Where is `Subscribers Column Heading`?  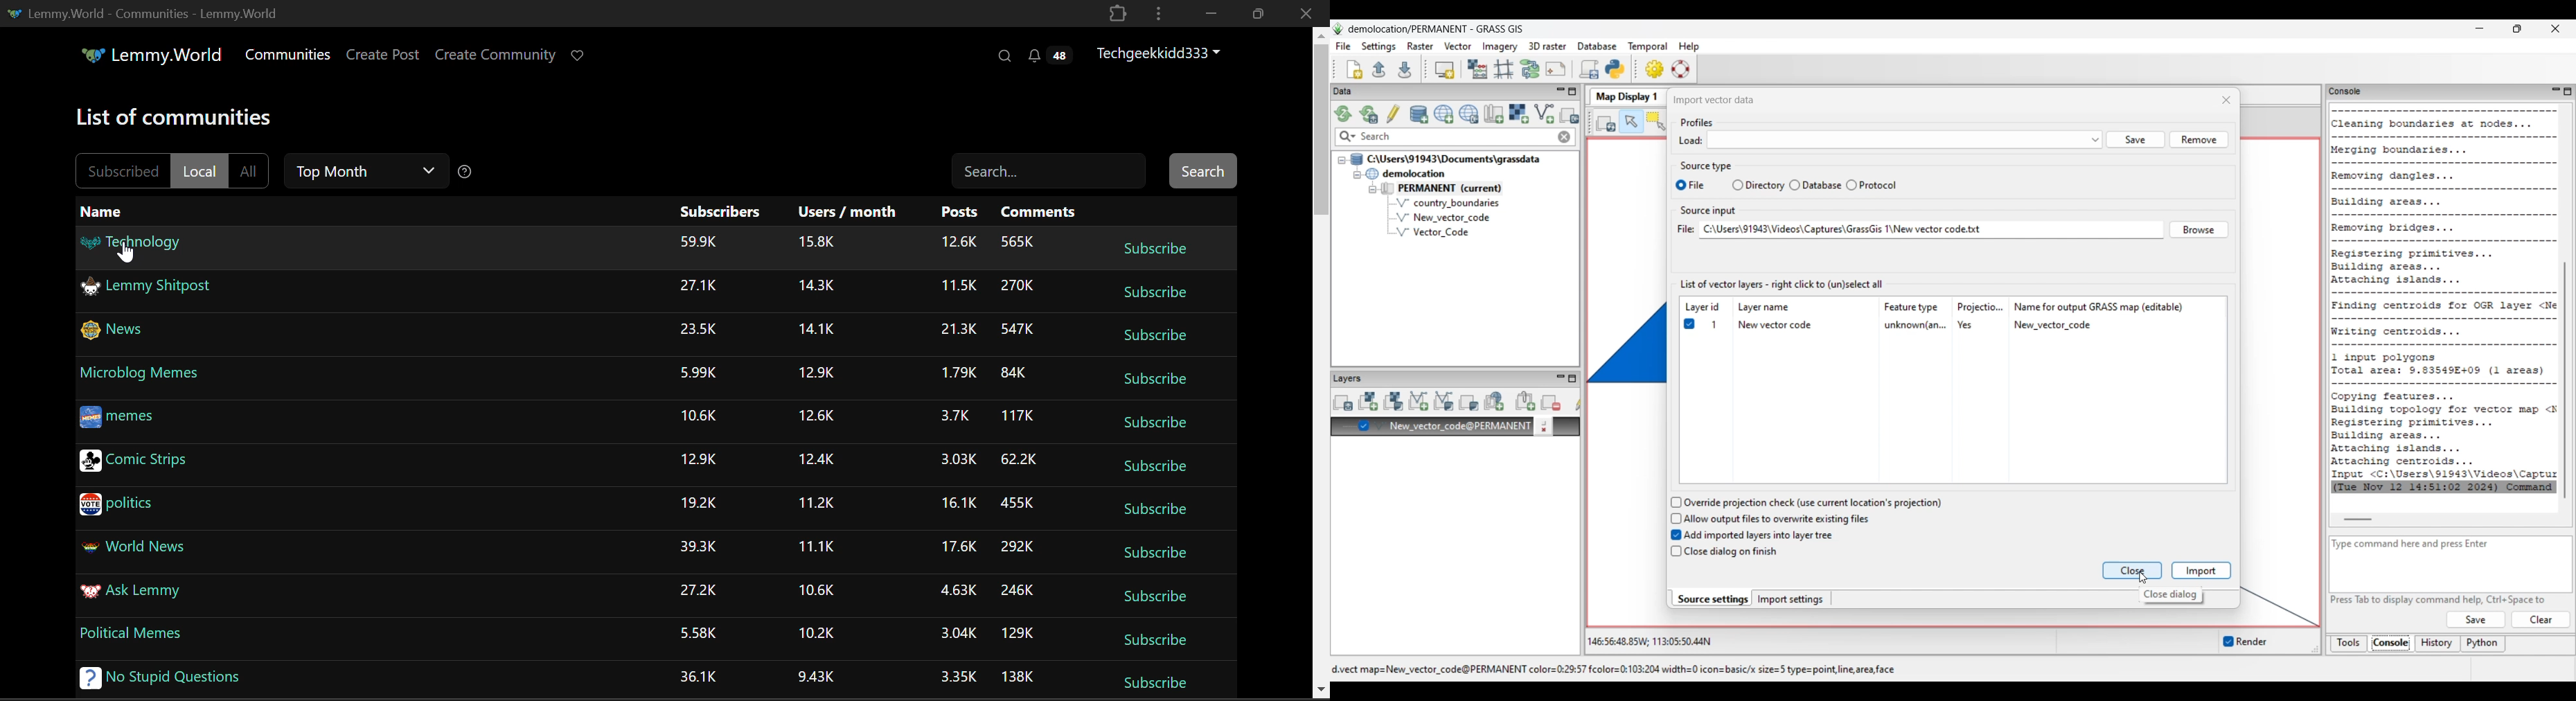
Subscribers Column Heading is located at coordinates (719, 209).